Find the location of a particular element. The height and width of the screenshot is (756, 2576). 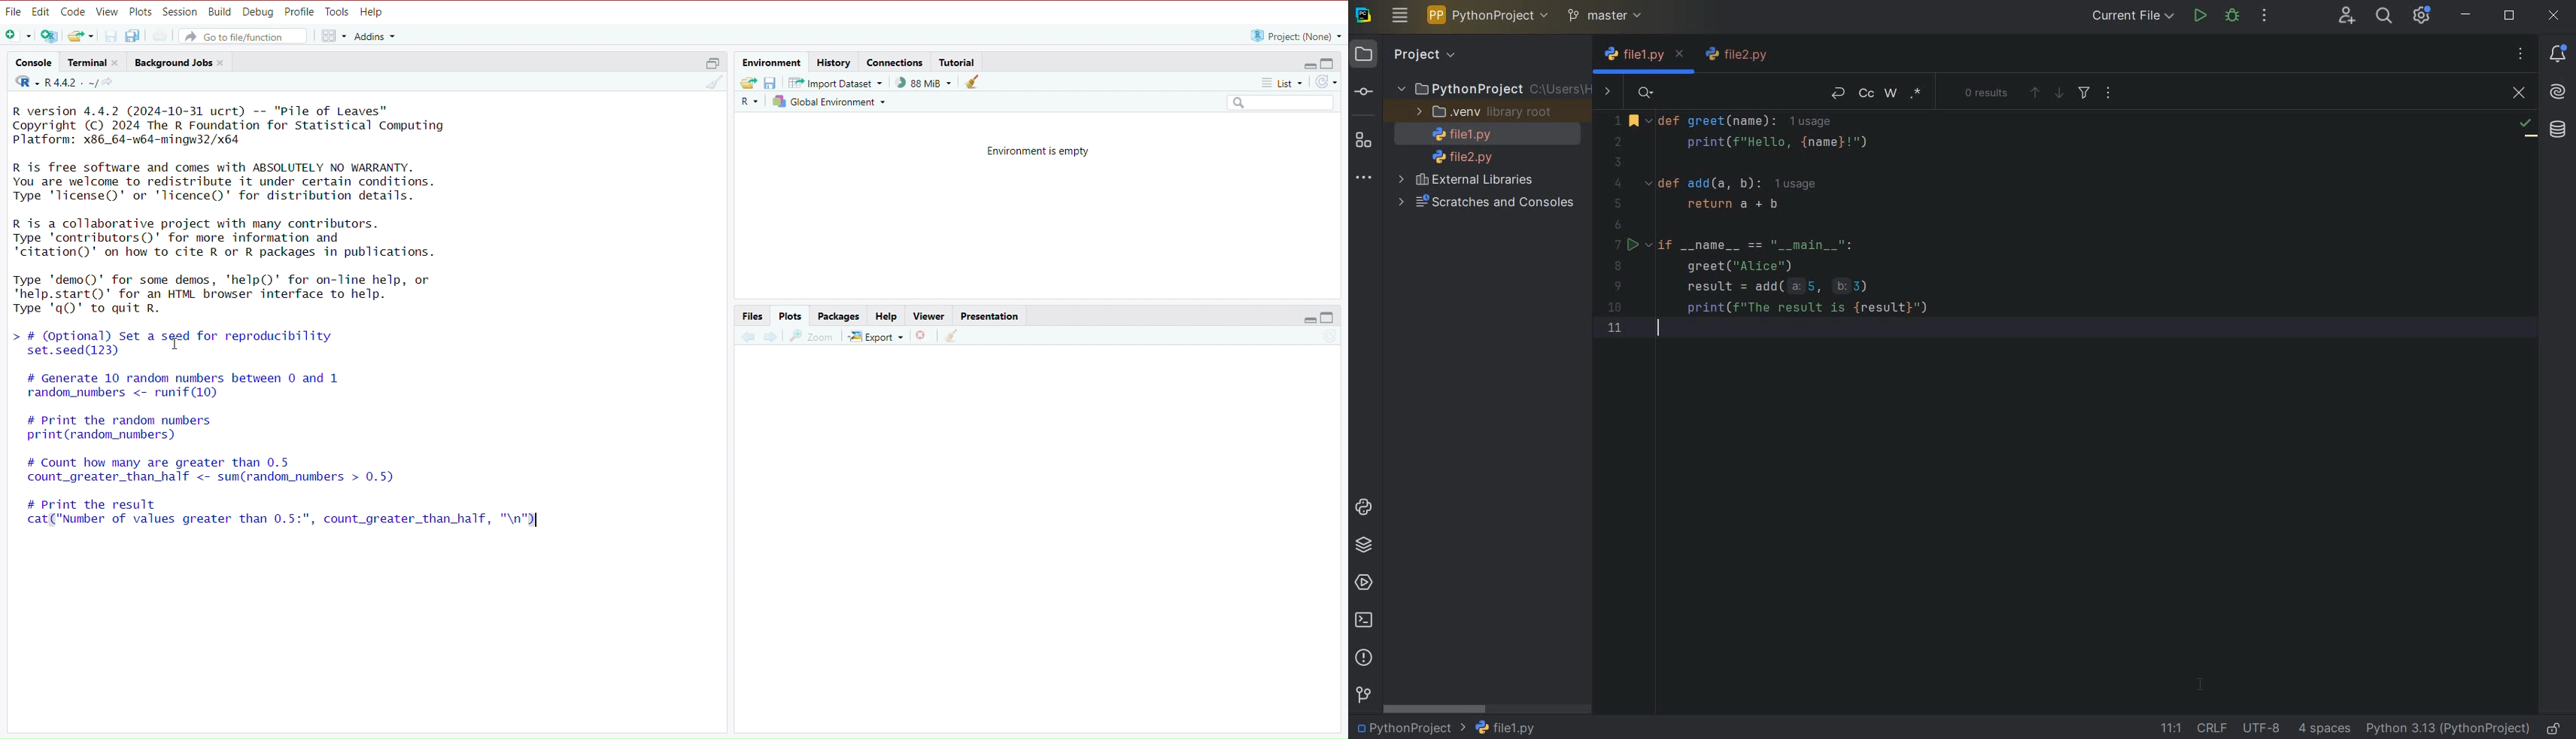

NOTIFICATIONS is located at coordinates (2558, 54).